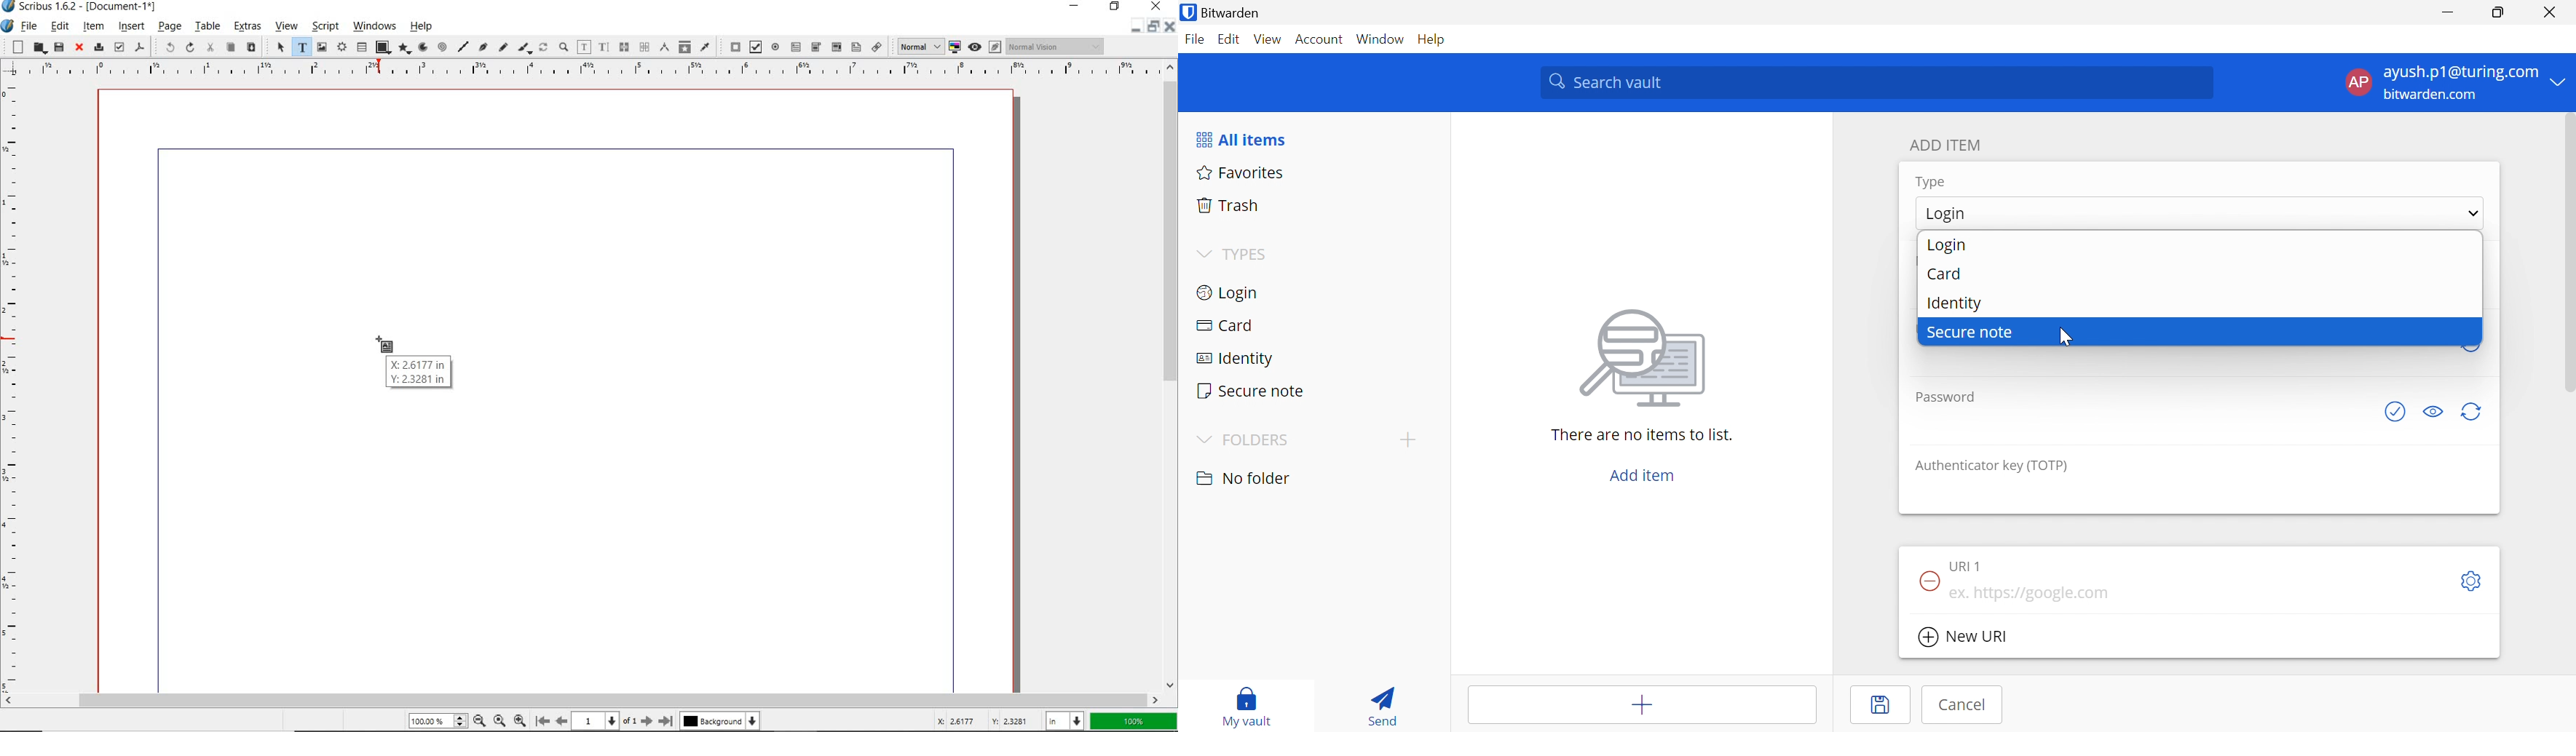 Image resolution: width=2576 pixels, height=756 pixels. What do you see at coordinates (667, 721) in the screenshot?
I see `Last Page` at bounding box center [667, 721].